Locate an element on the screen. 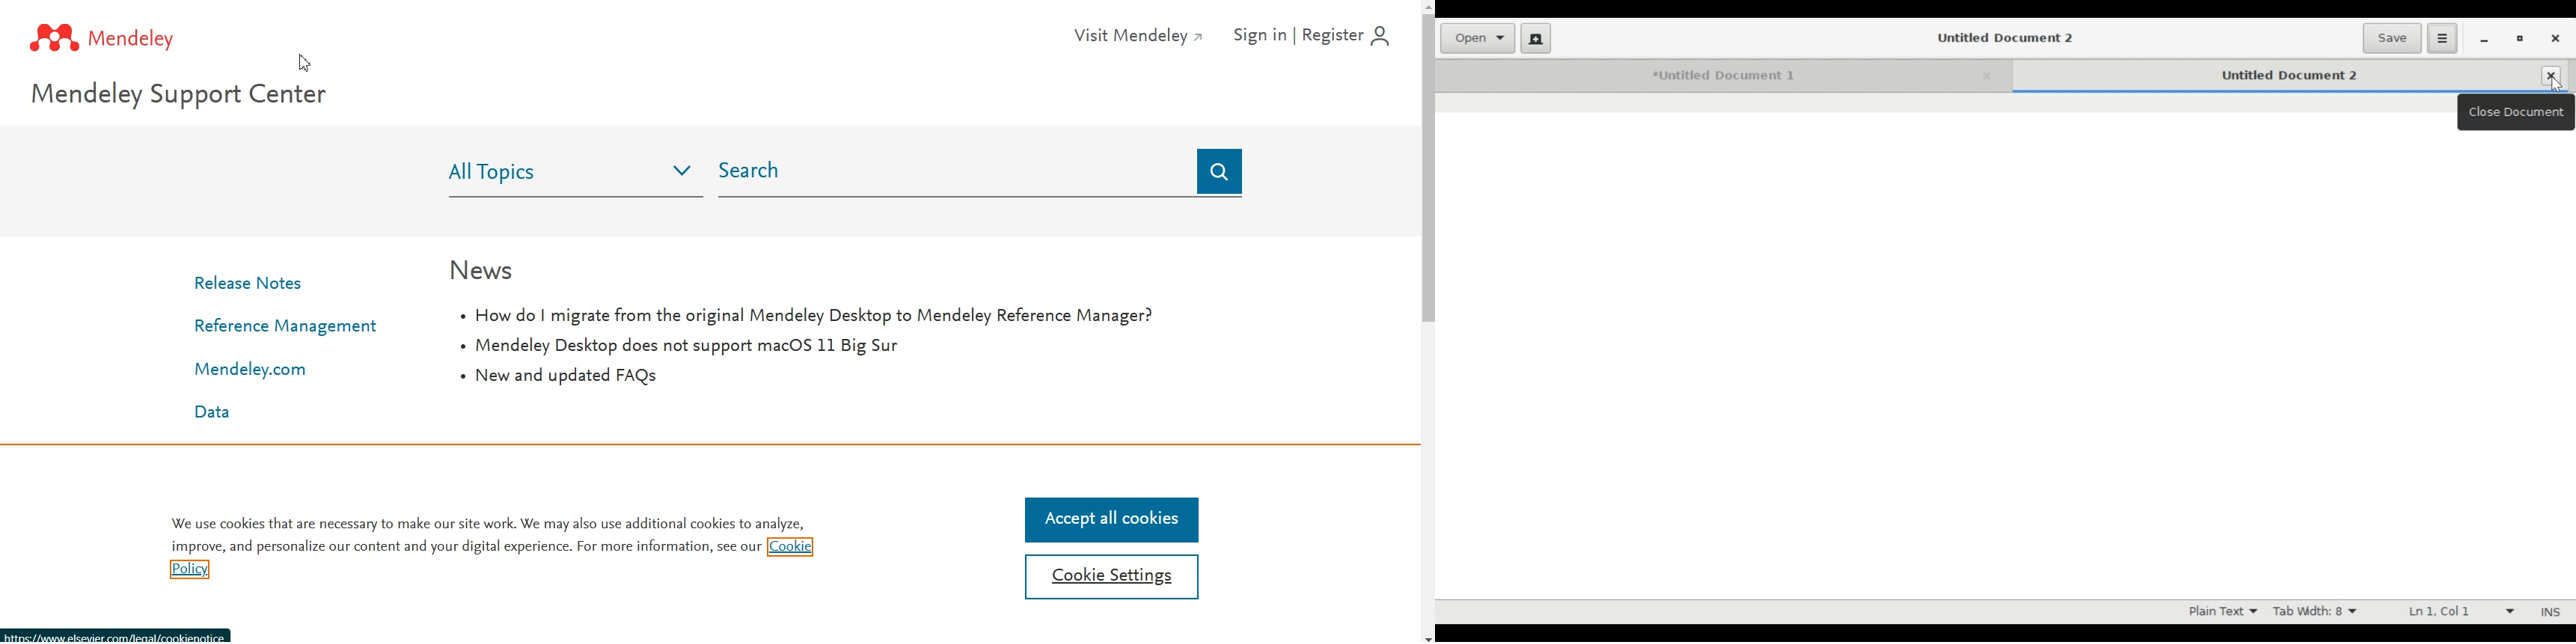 This screenshot has height=644, width=2576. Cookies Settings is located at coordinates (1114, 578).